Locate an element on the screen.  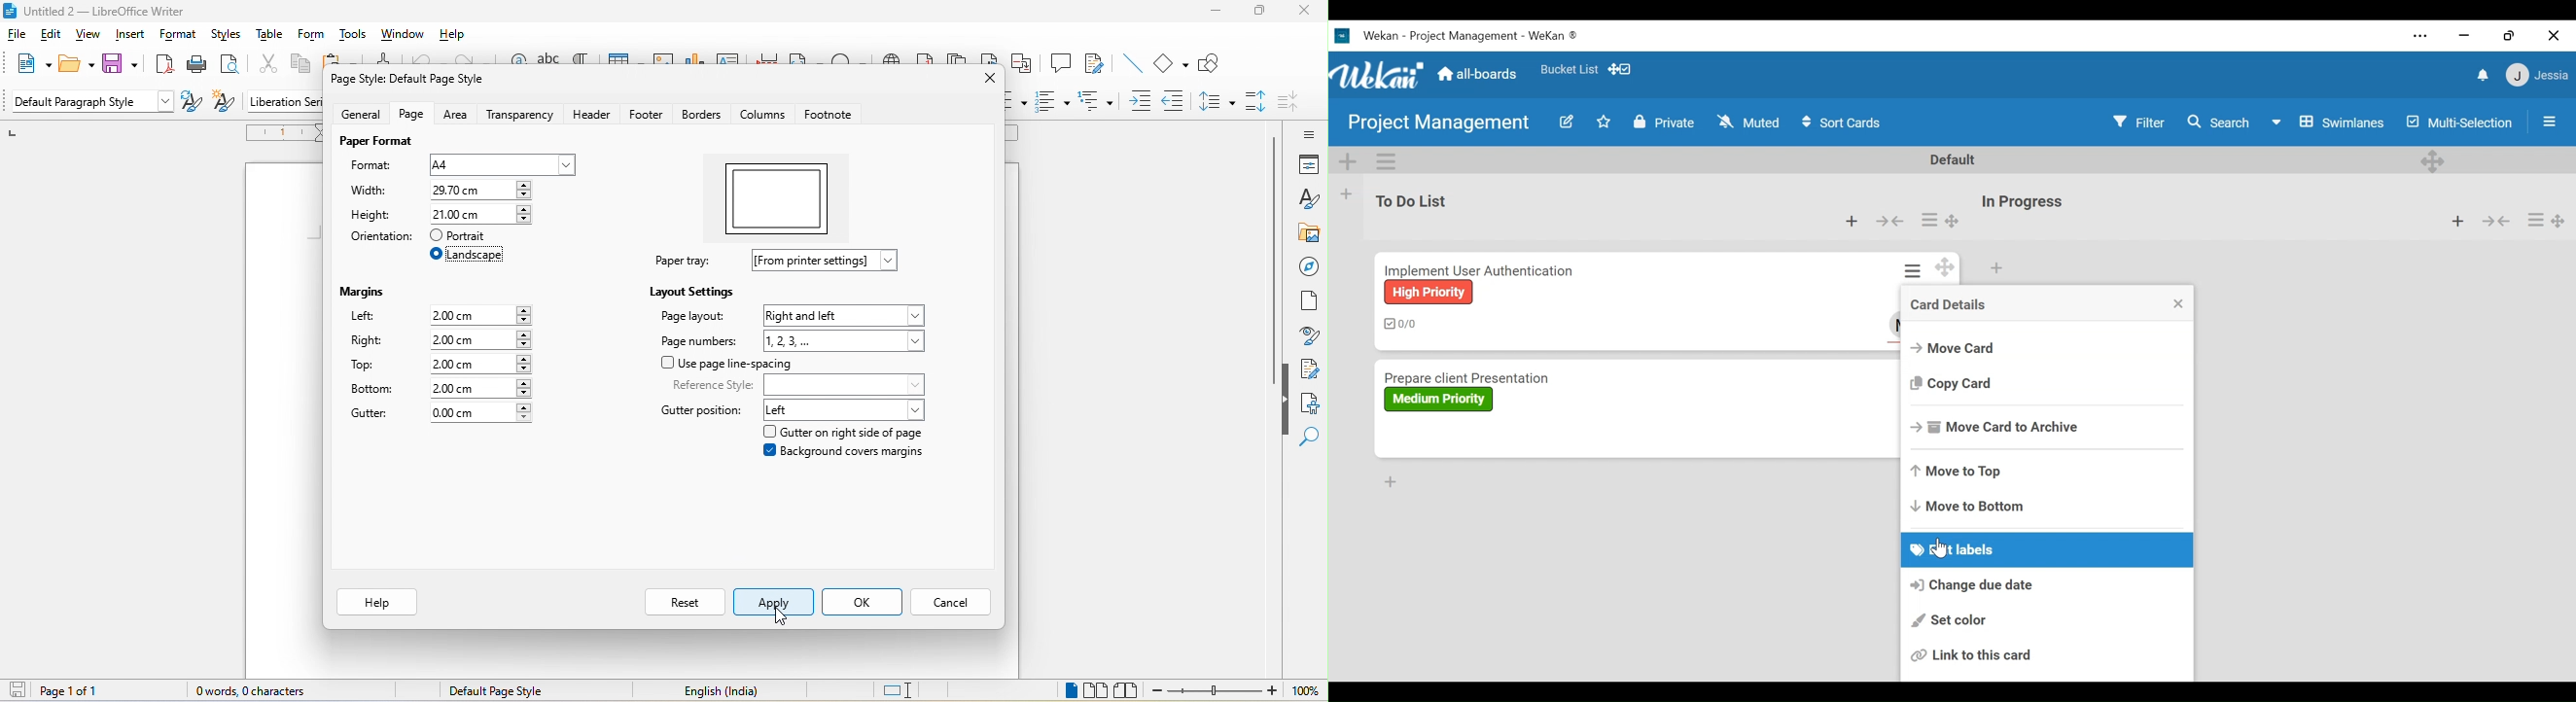
decrease indent is located at coordinates (1178, 101).